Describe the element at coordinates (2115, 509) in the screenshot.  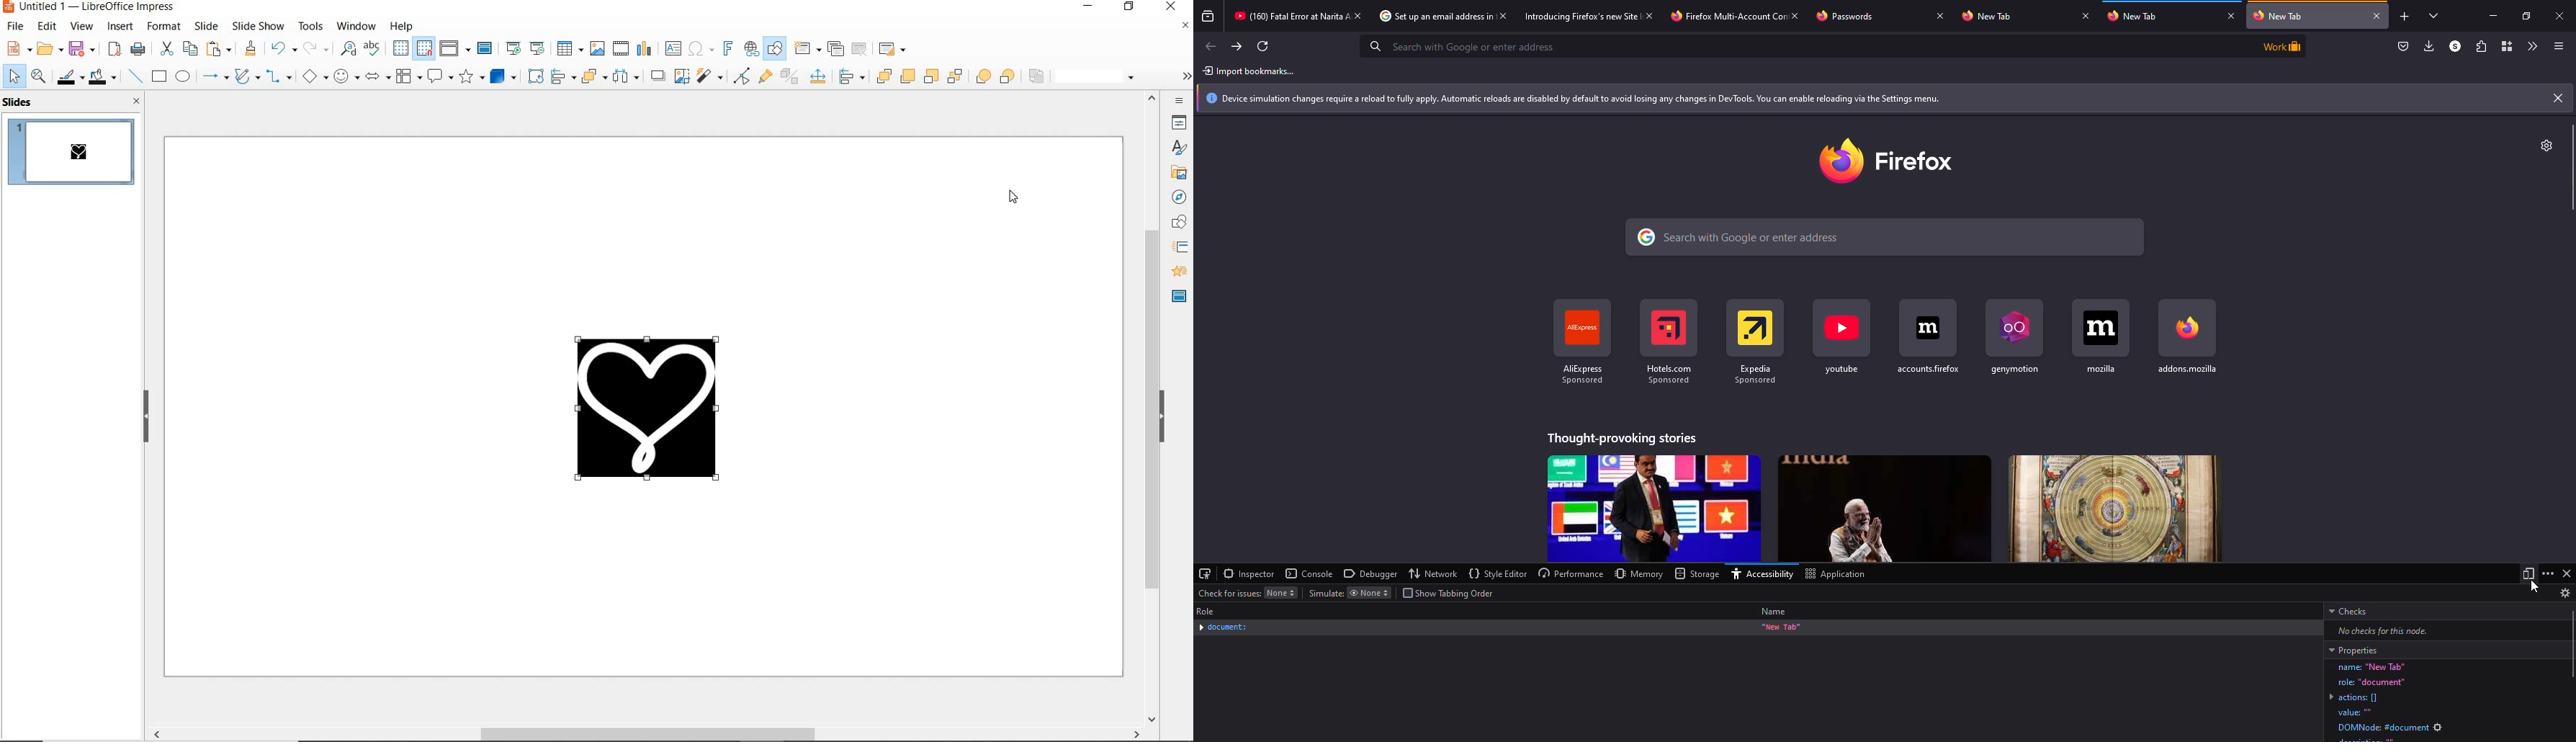
I see `story banner` at that location.